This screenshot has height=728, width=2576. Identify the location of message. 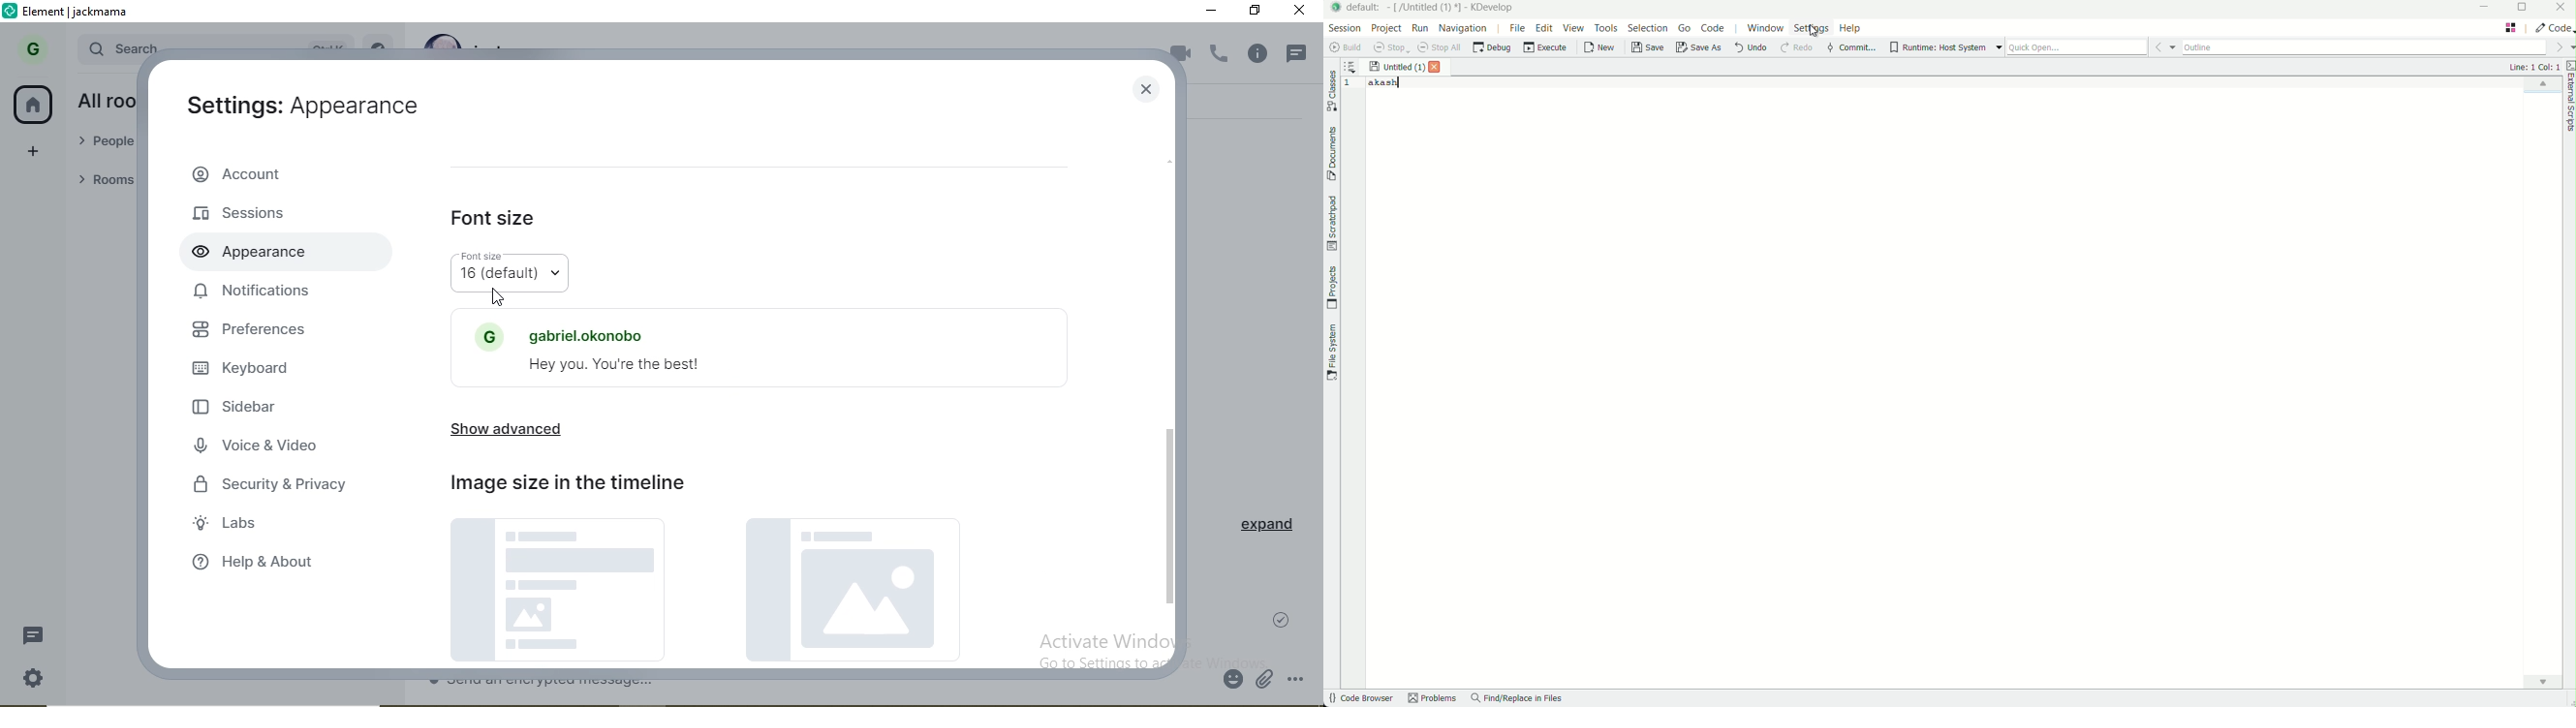
(39, 635).